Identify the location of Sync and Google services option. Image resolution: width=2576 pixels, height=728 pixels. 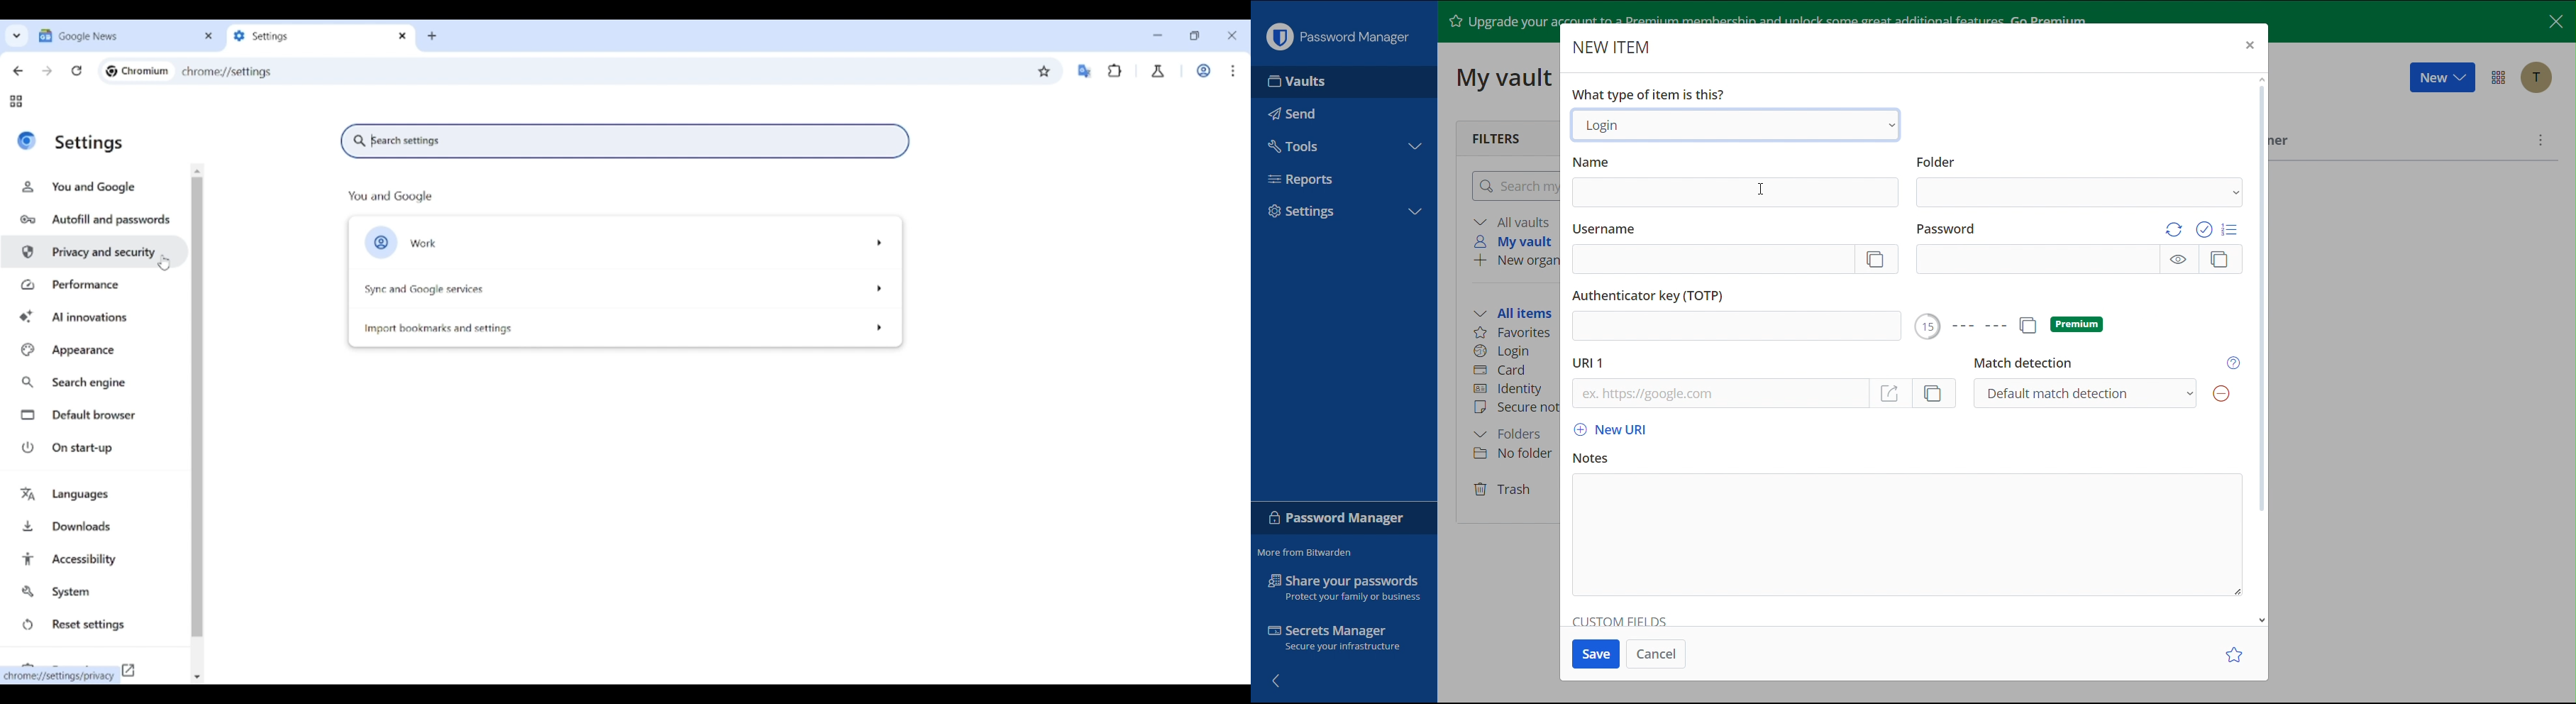
(625, 289).